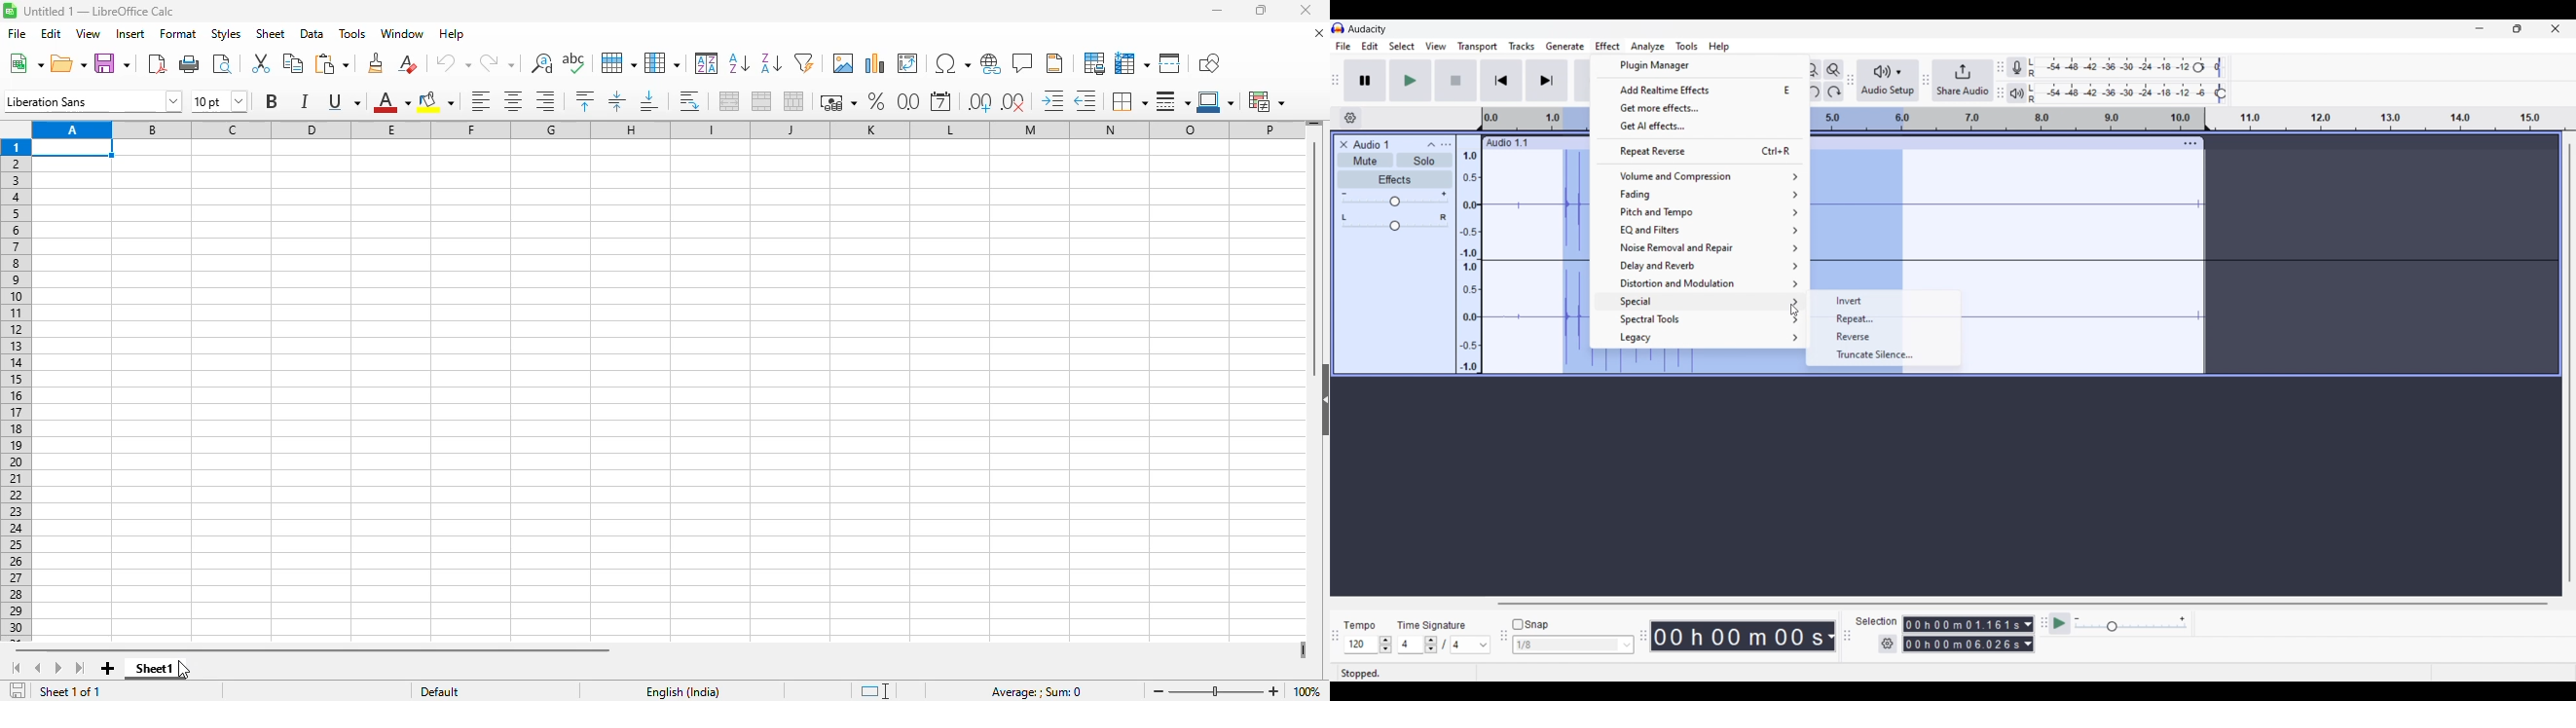 This screenshot has height=728, width=2576. Describe the element at coordinates (38, 669) in the screenshot. I see `scroll to previous sheet` at that location.